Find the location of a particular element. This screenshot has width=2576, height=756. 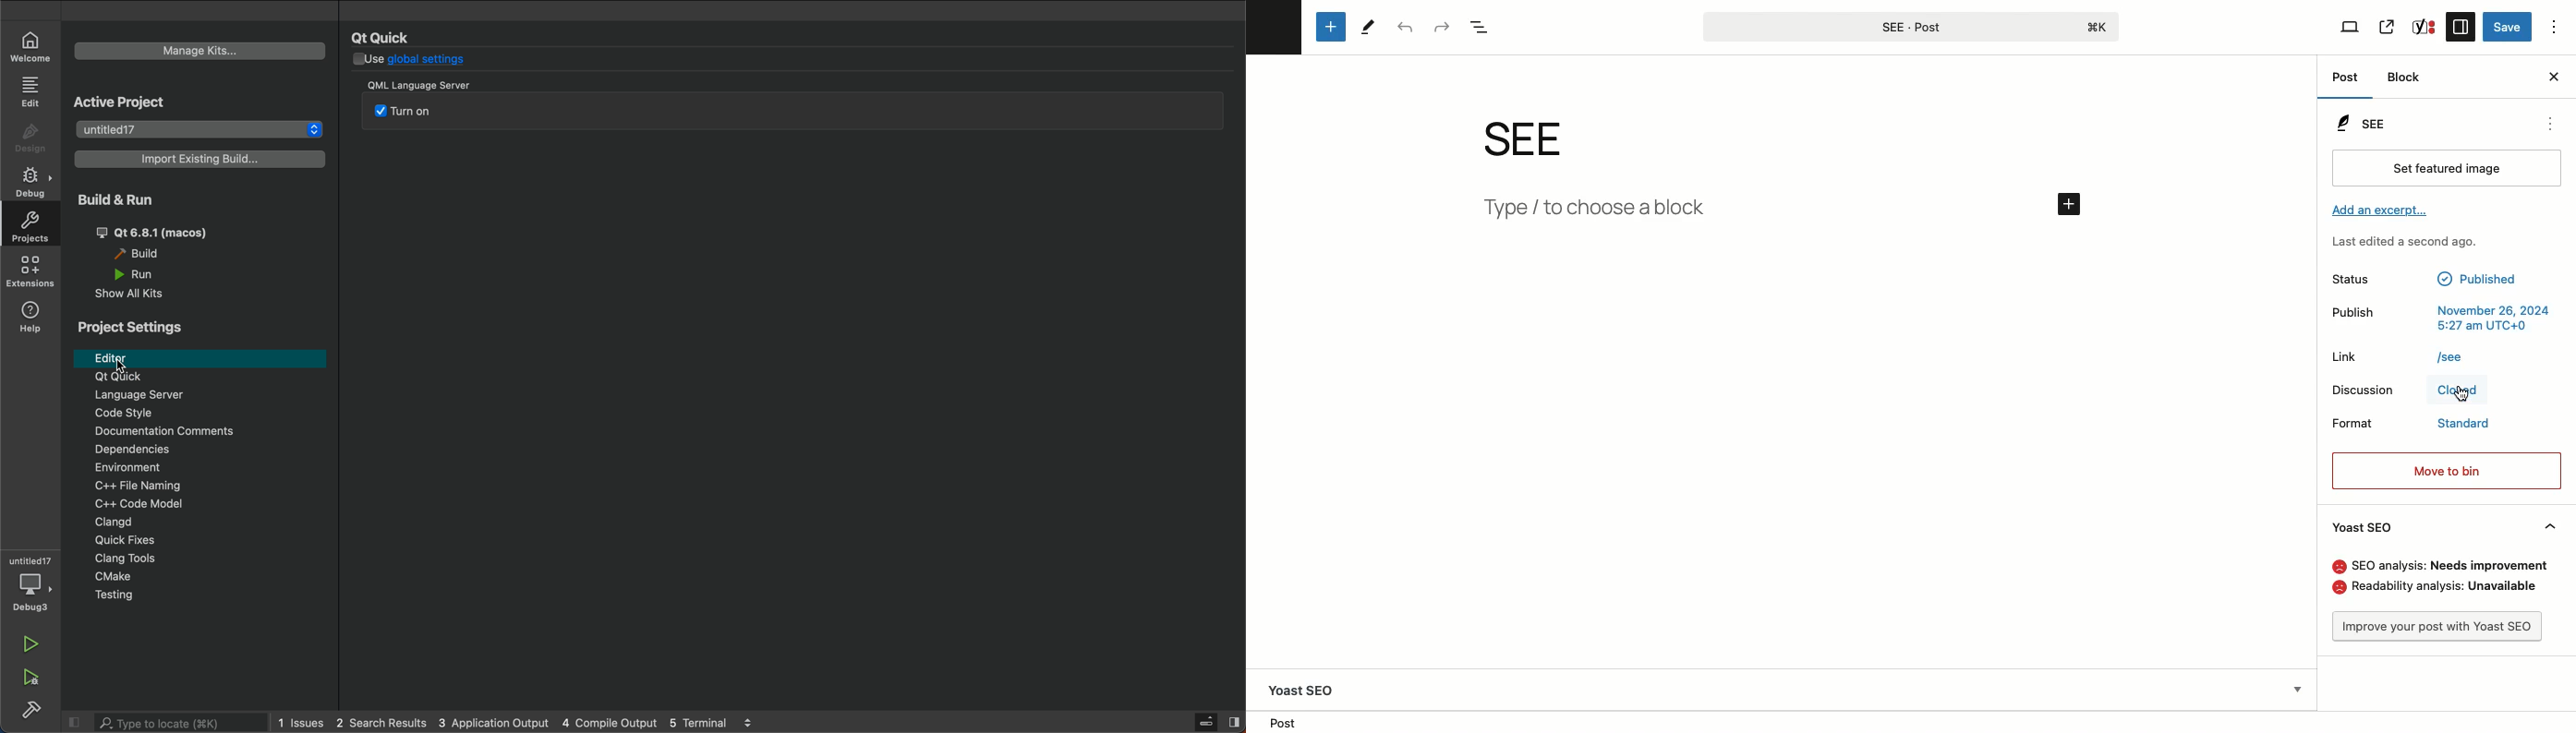

Tools is located at coordinates (1369, 28).